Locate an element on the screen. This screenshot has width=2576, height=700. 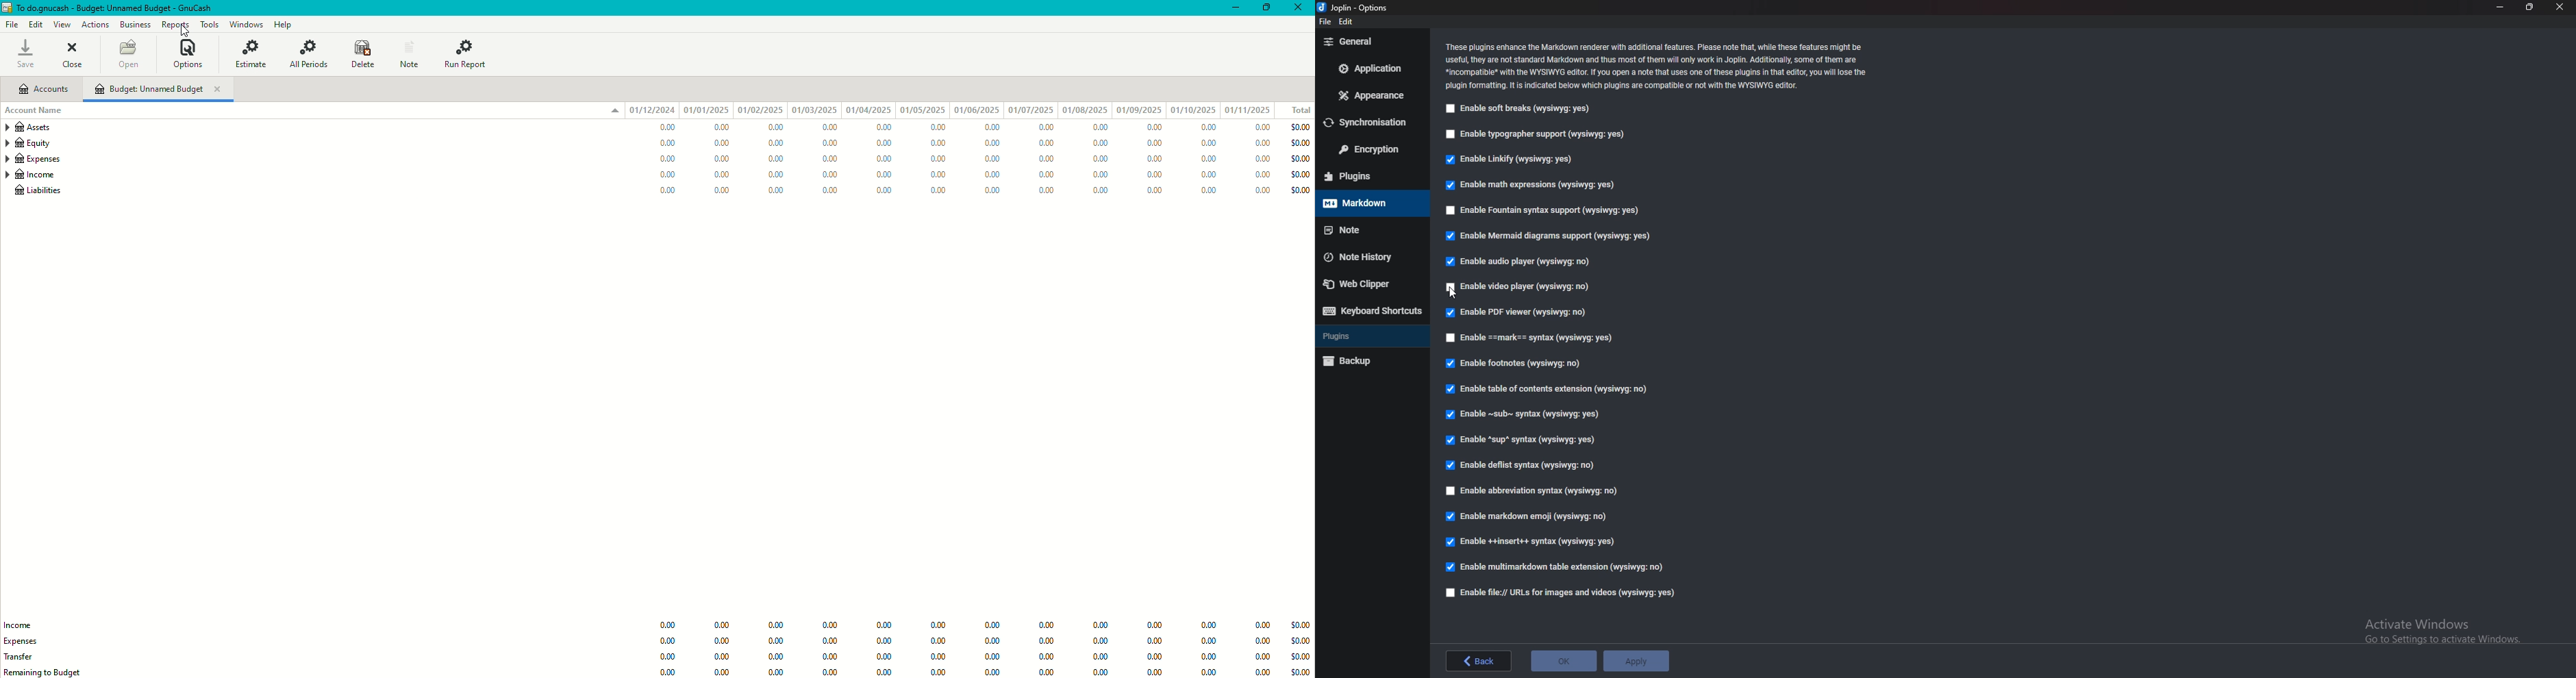
0.00 is located at coordinates (993, 627).